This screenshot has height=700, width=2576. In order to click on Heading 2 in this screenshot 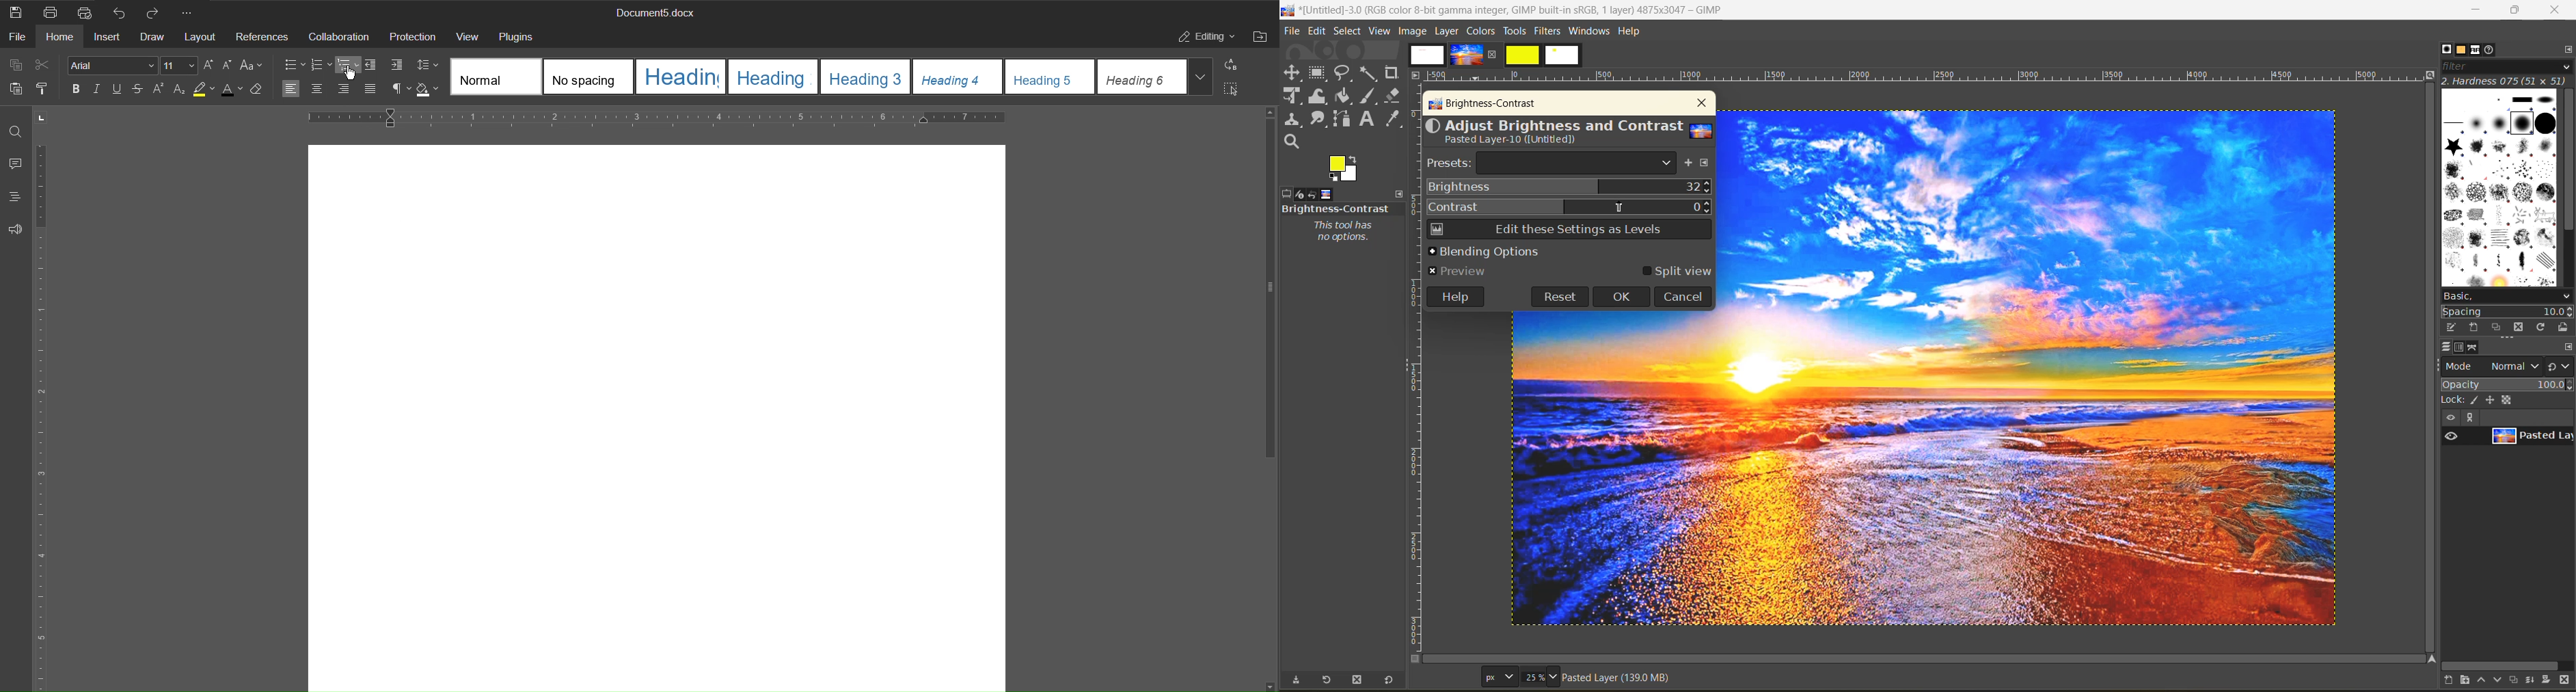, I will do `click(775, 77)`.